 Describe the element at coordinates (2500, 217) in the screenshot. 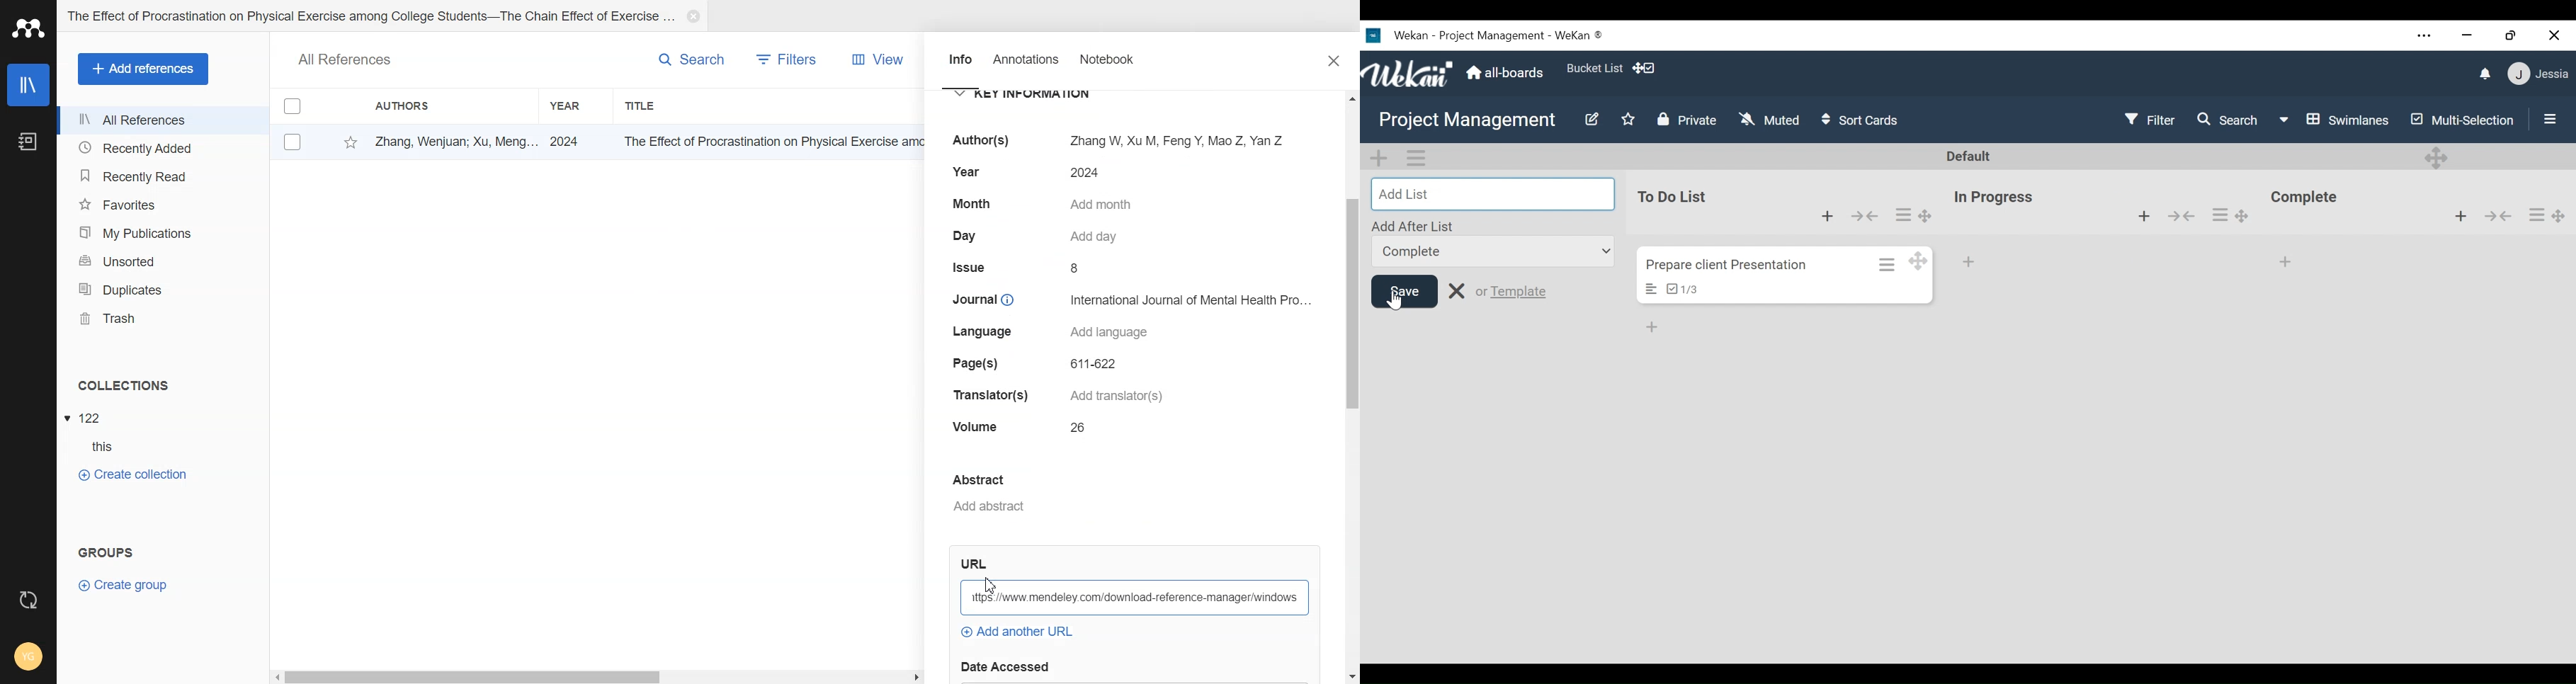

I see `Collapse` at that location.